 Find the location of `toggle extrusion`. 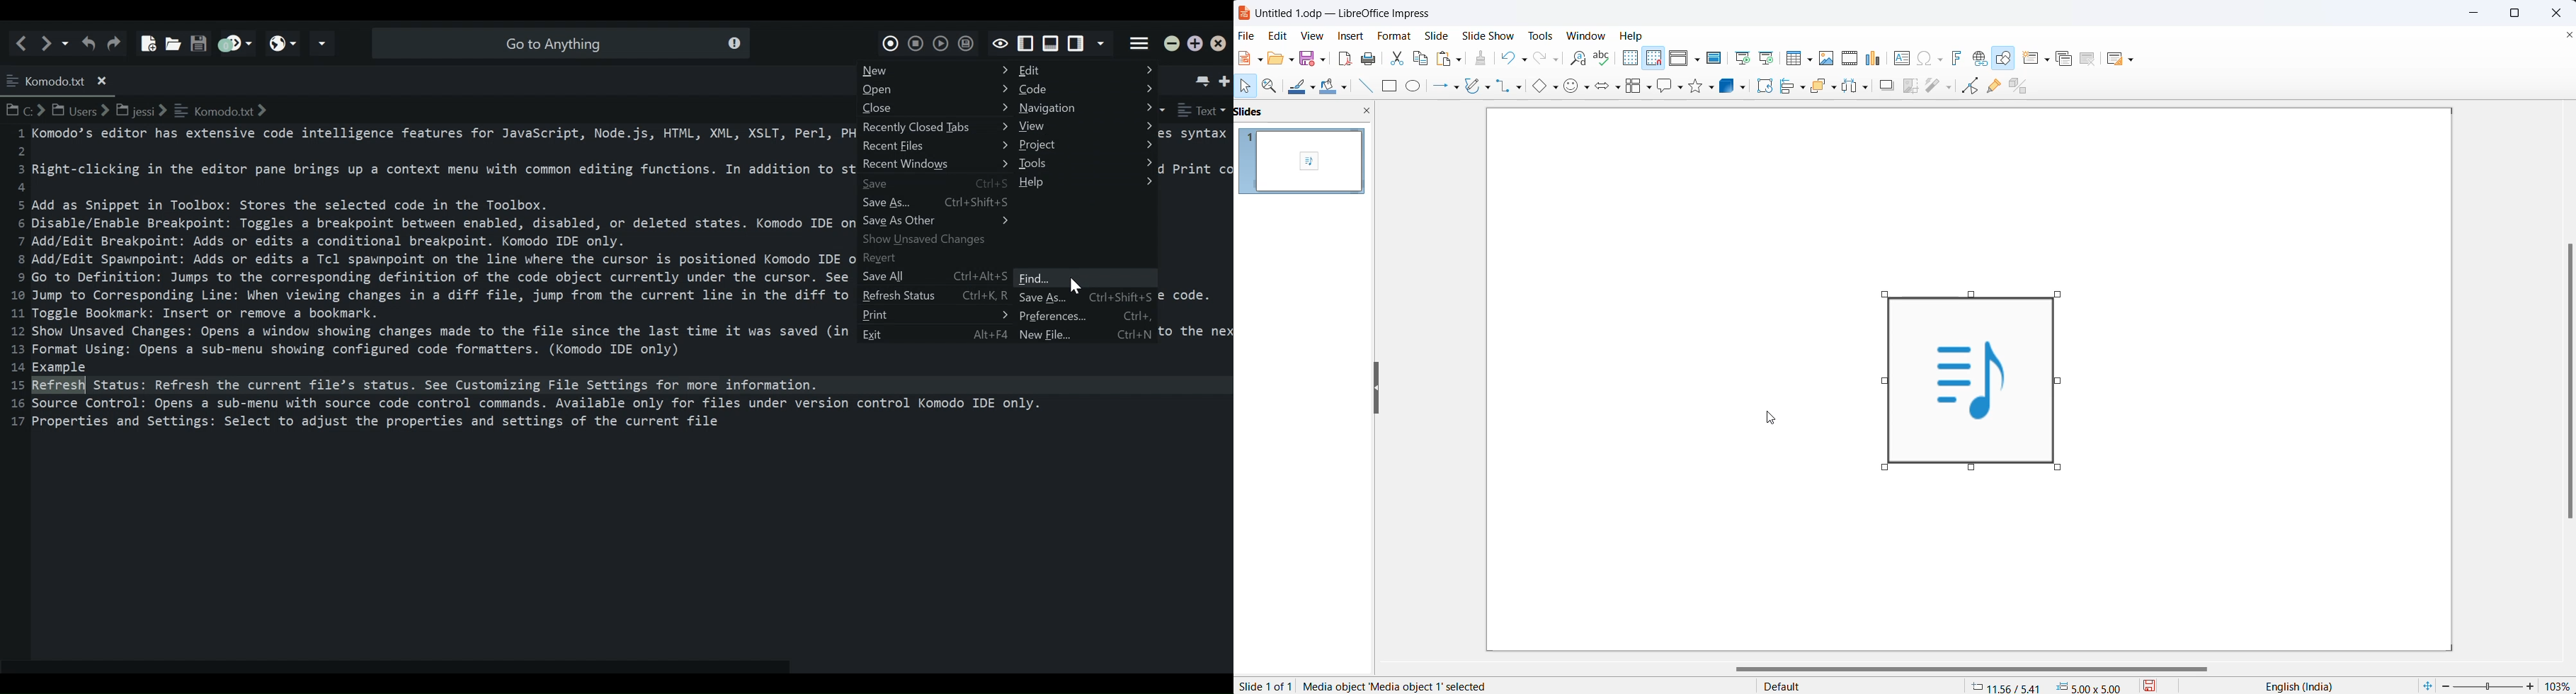

toggle extrusion is located at coordinates (2020, 86).